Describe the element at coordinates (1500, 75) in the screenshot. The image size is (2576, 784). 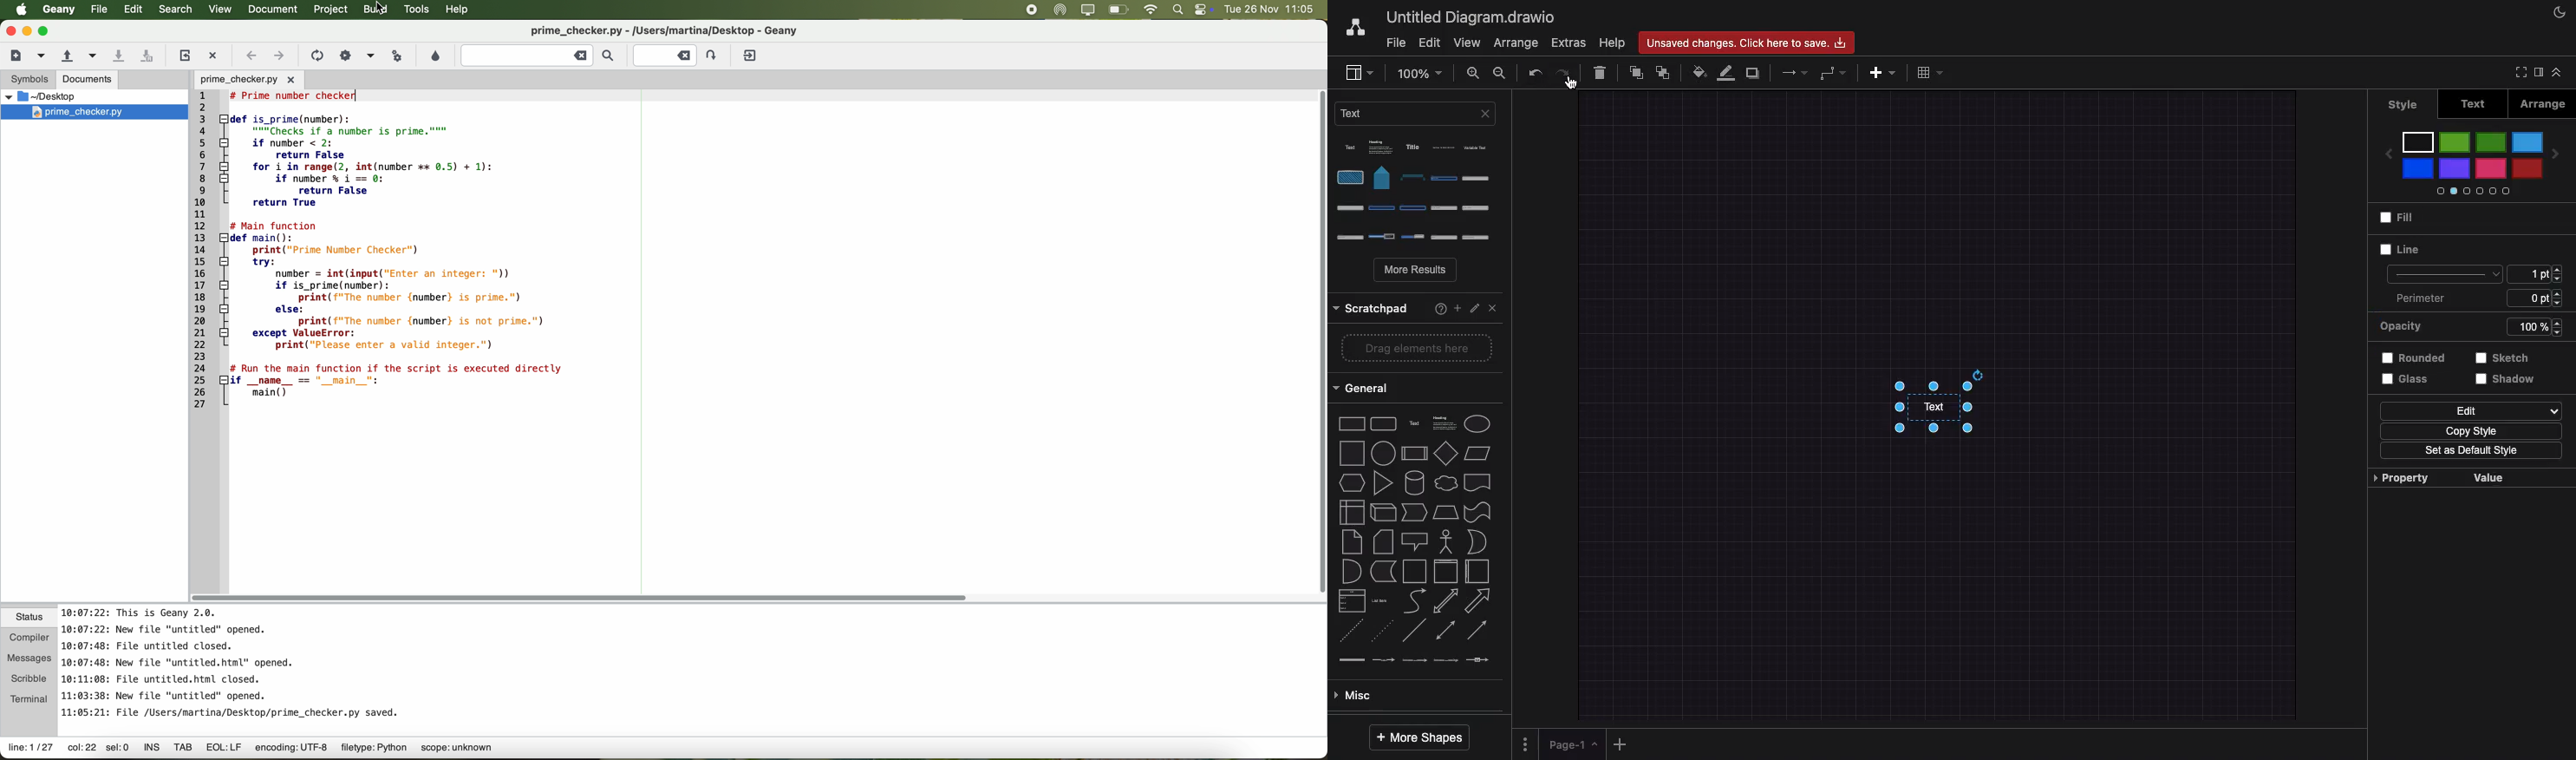
I see `Zoom out` at that location.